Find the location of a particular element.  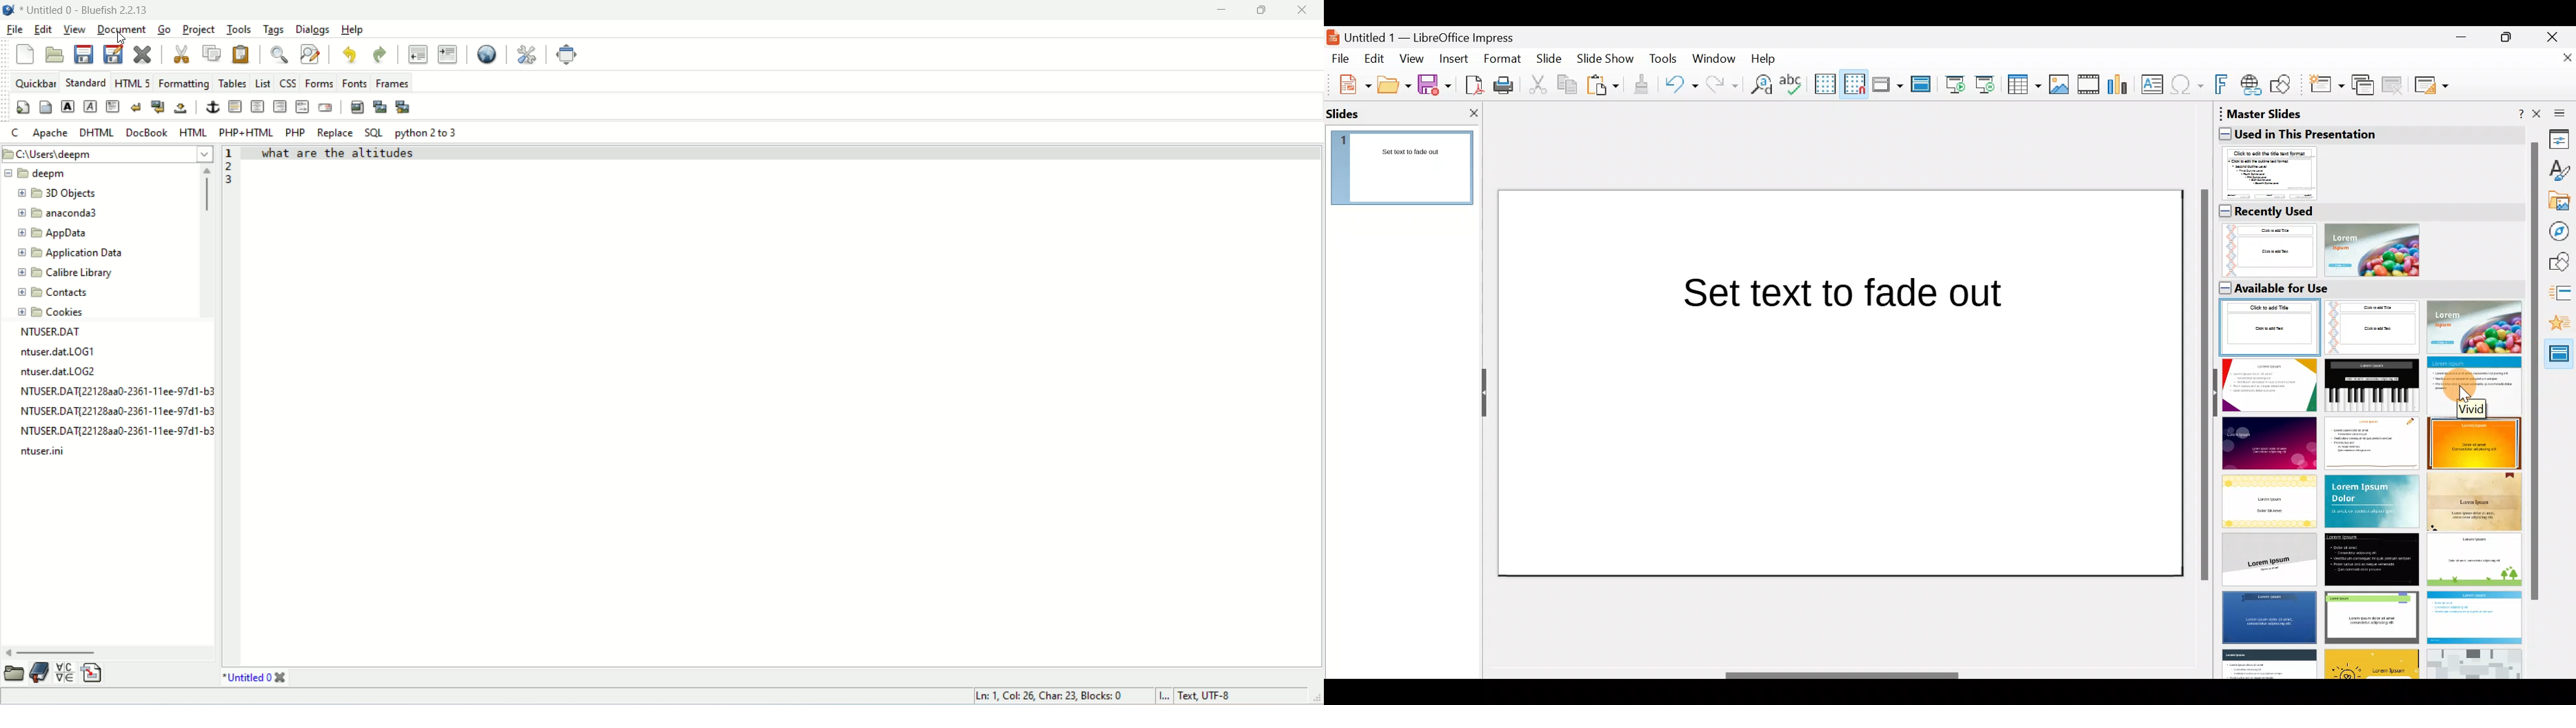

application data is located at coordinates (73, 253).